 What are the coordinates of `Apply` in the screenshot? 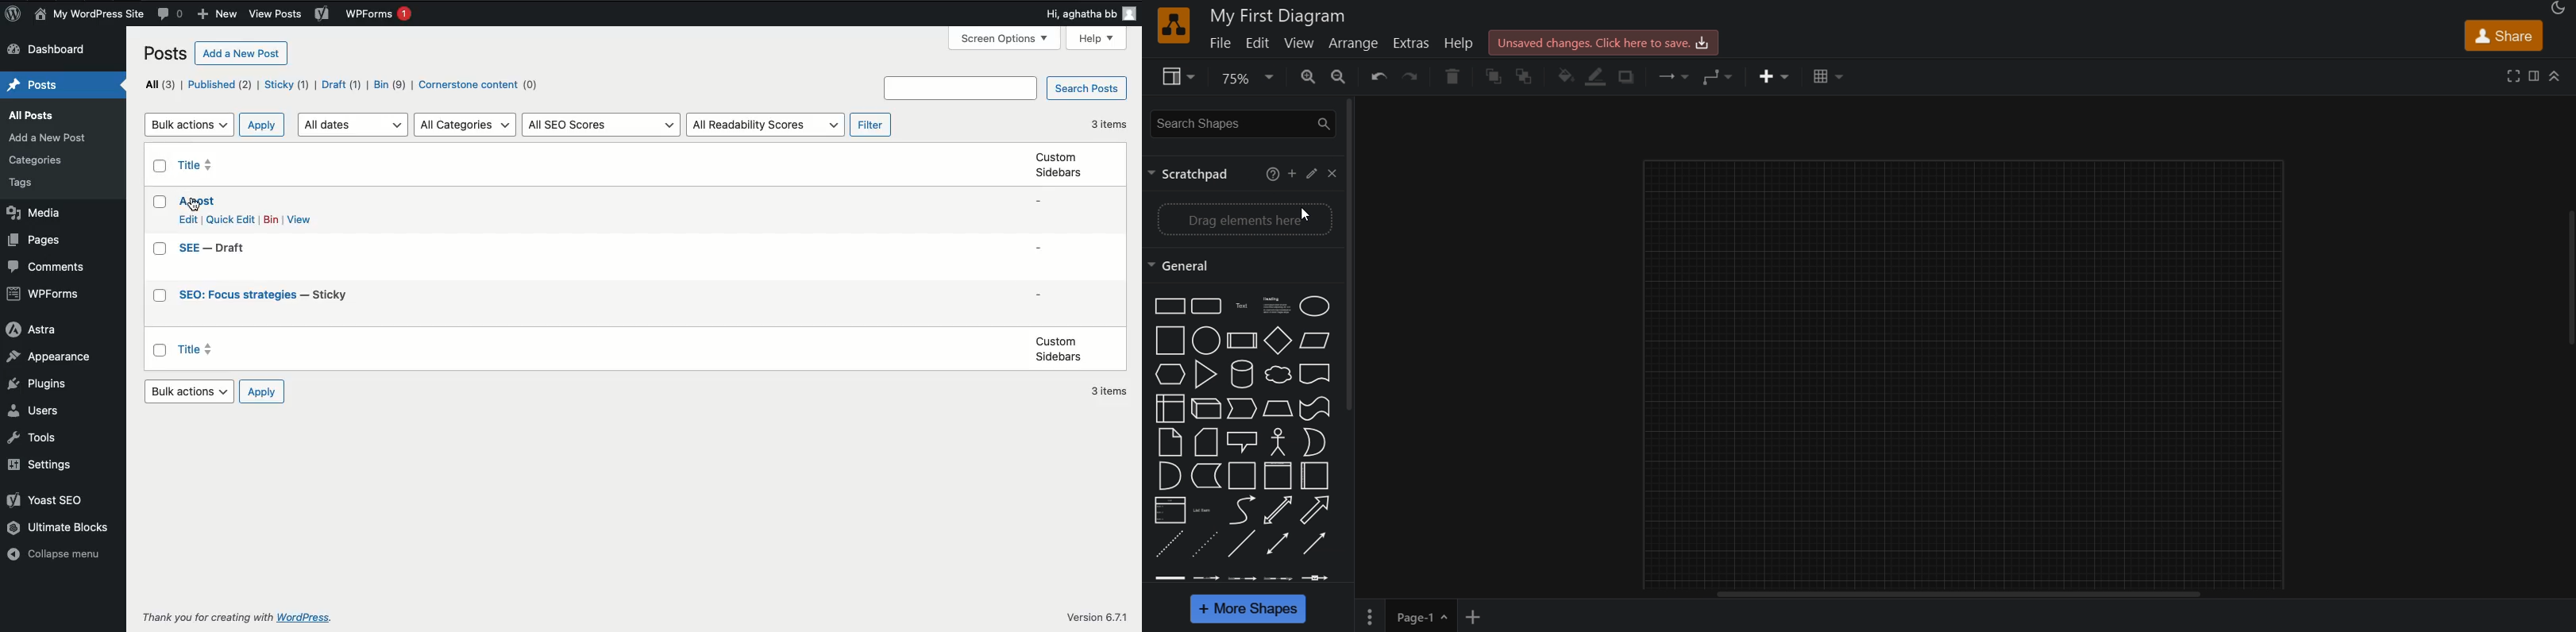 It's located at (261, 127).